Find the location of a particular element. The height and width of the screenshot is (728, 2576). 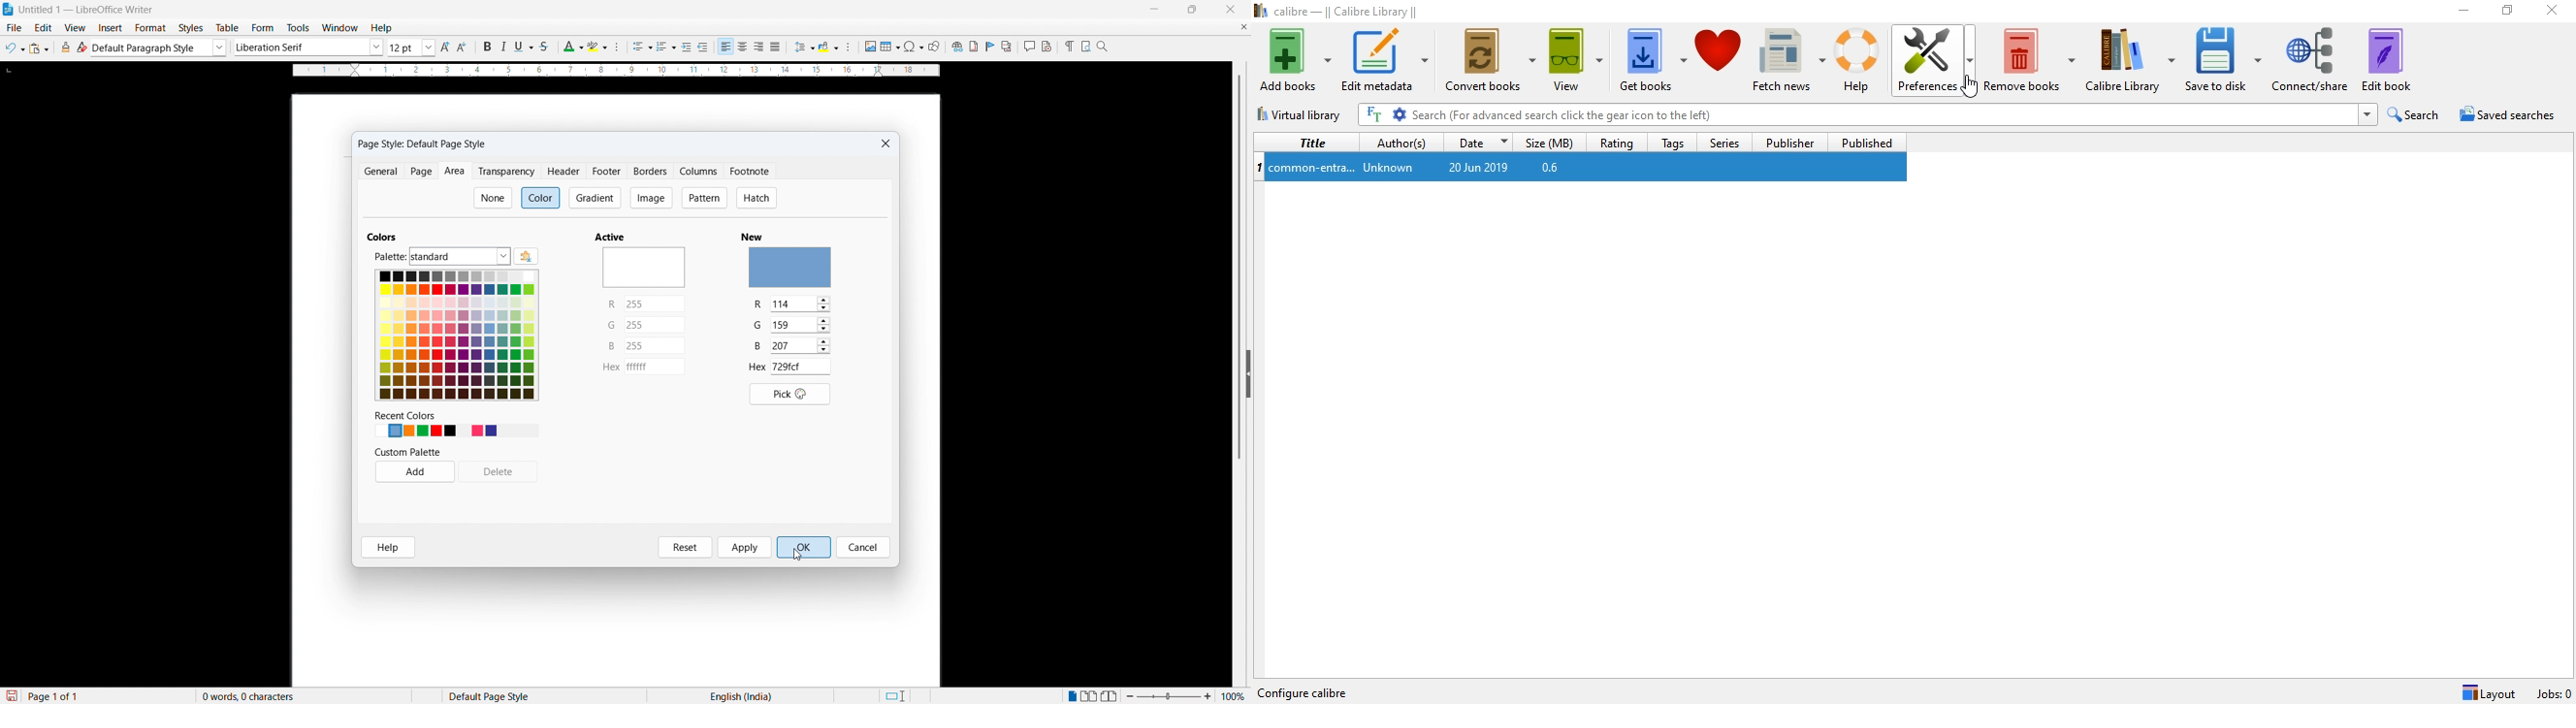

one book entry is located at coordinates (1579, 168).